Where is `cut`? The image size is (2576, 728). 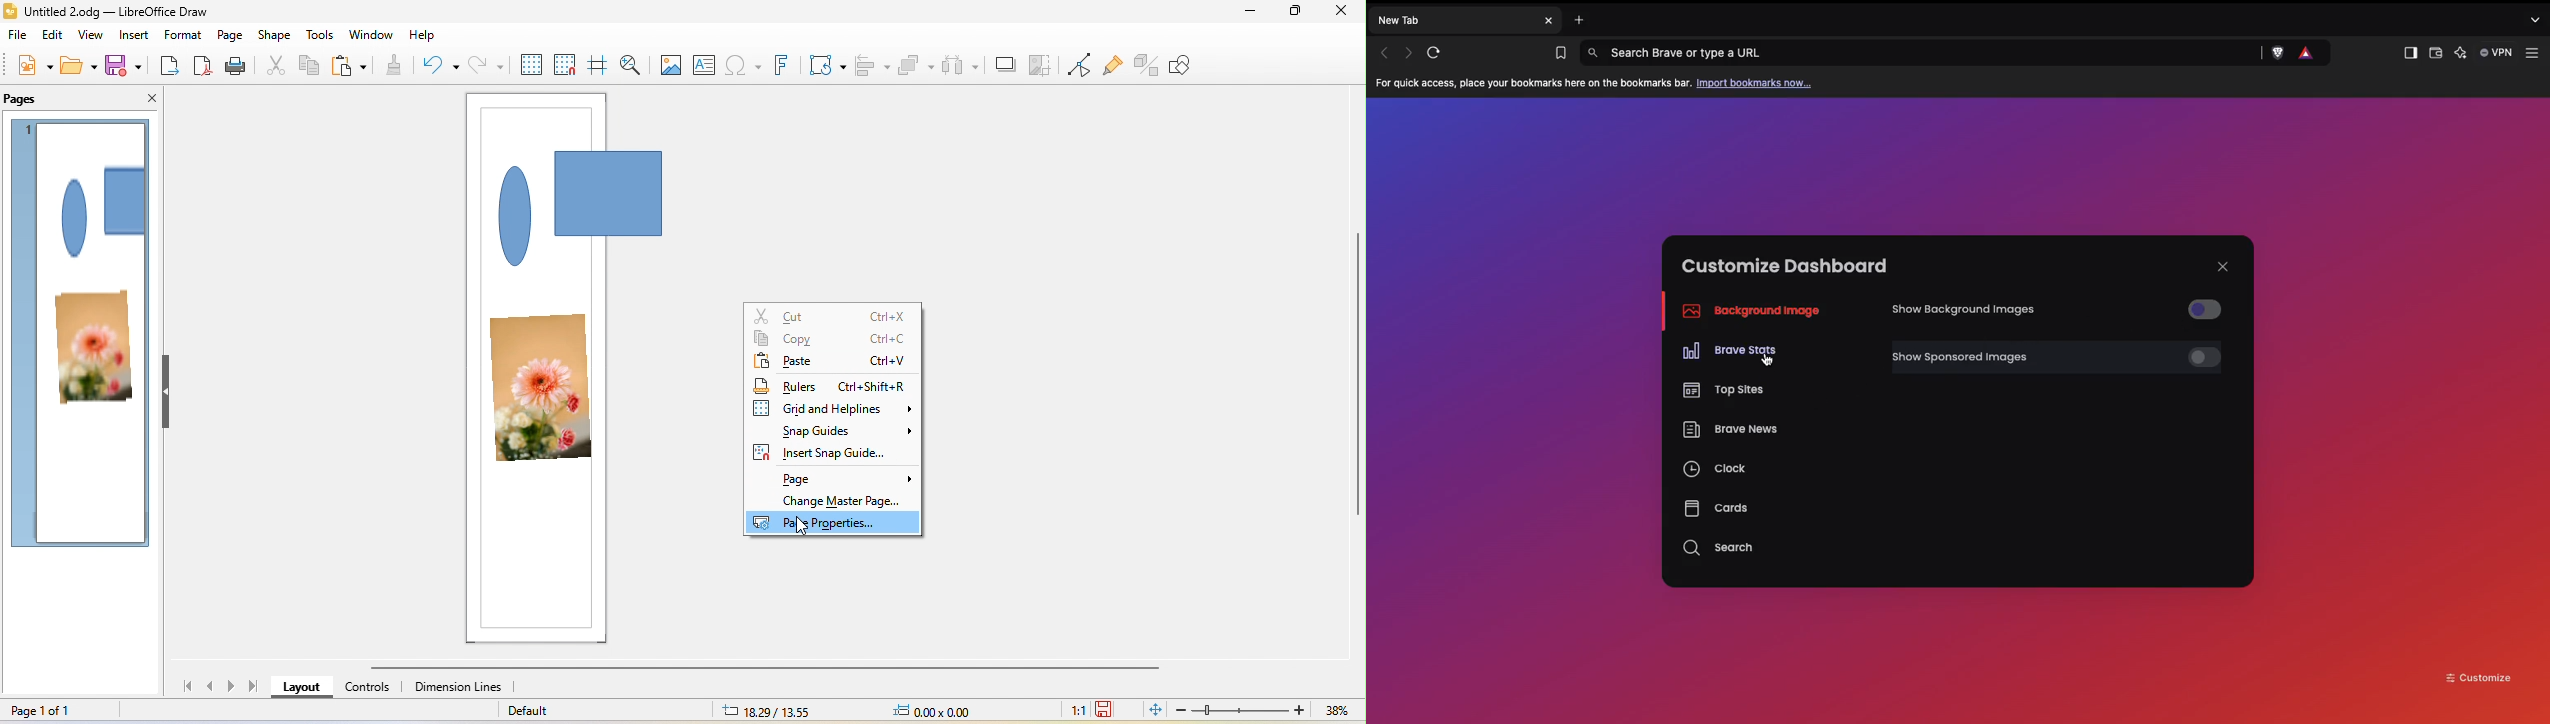 cut is located at coordinates (279, 68).